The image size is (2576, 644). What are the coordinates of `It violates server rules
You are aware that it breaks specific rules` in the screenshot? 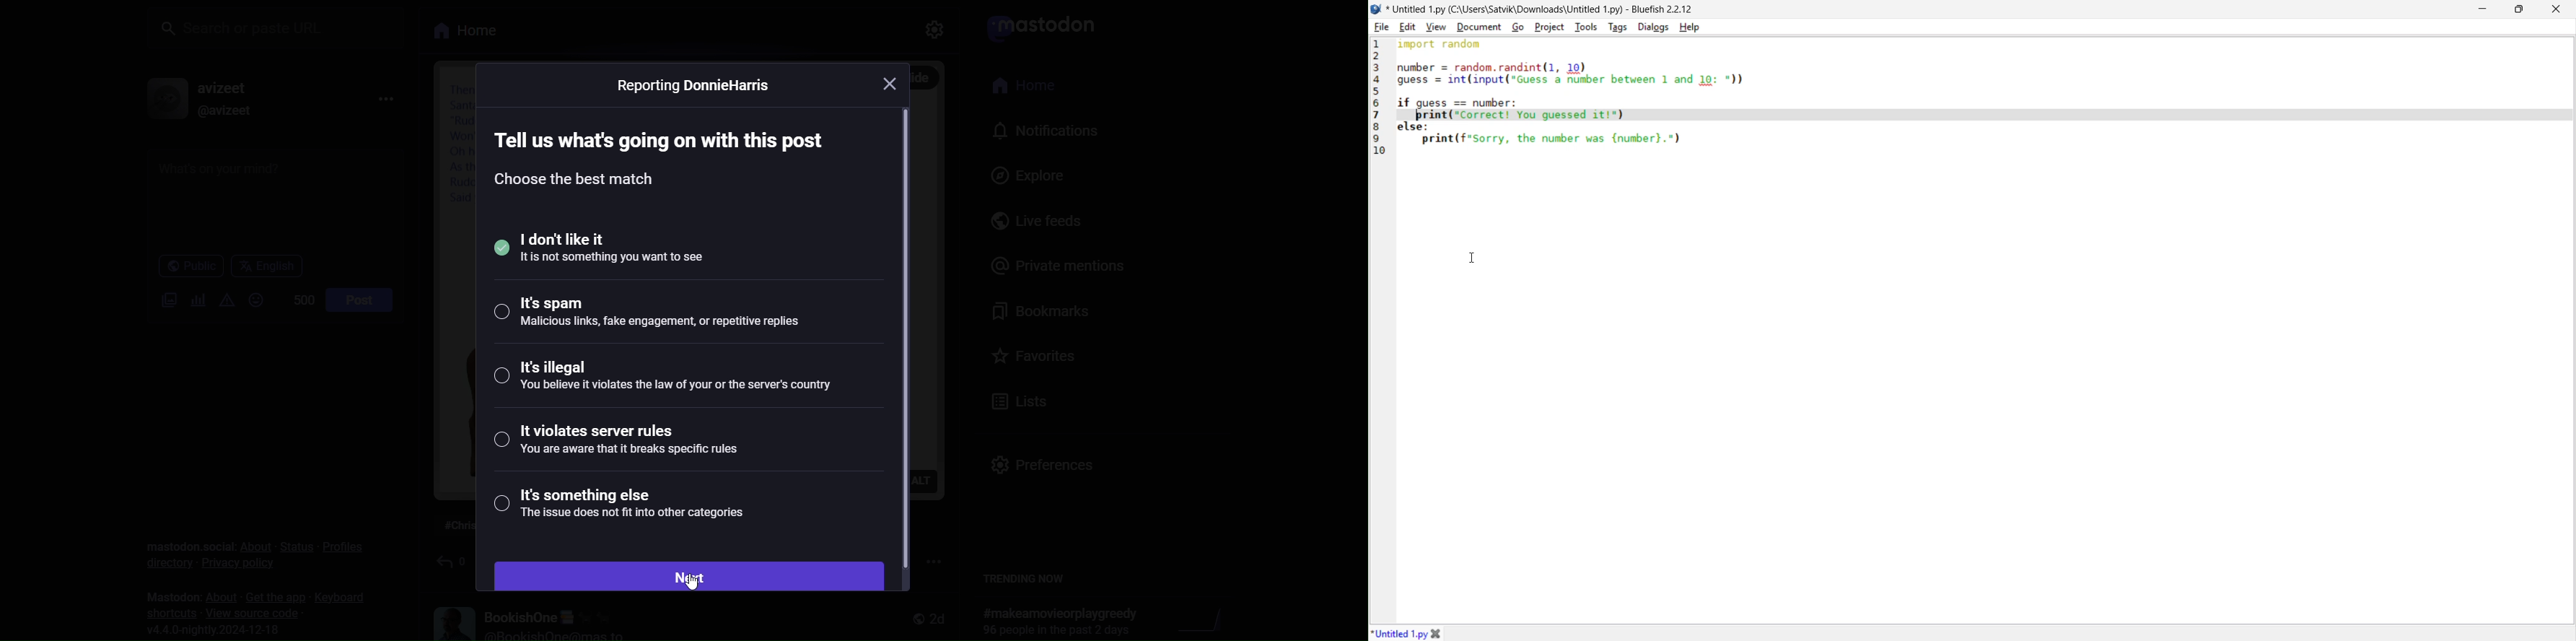 It's located at (626, 444).